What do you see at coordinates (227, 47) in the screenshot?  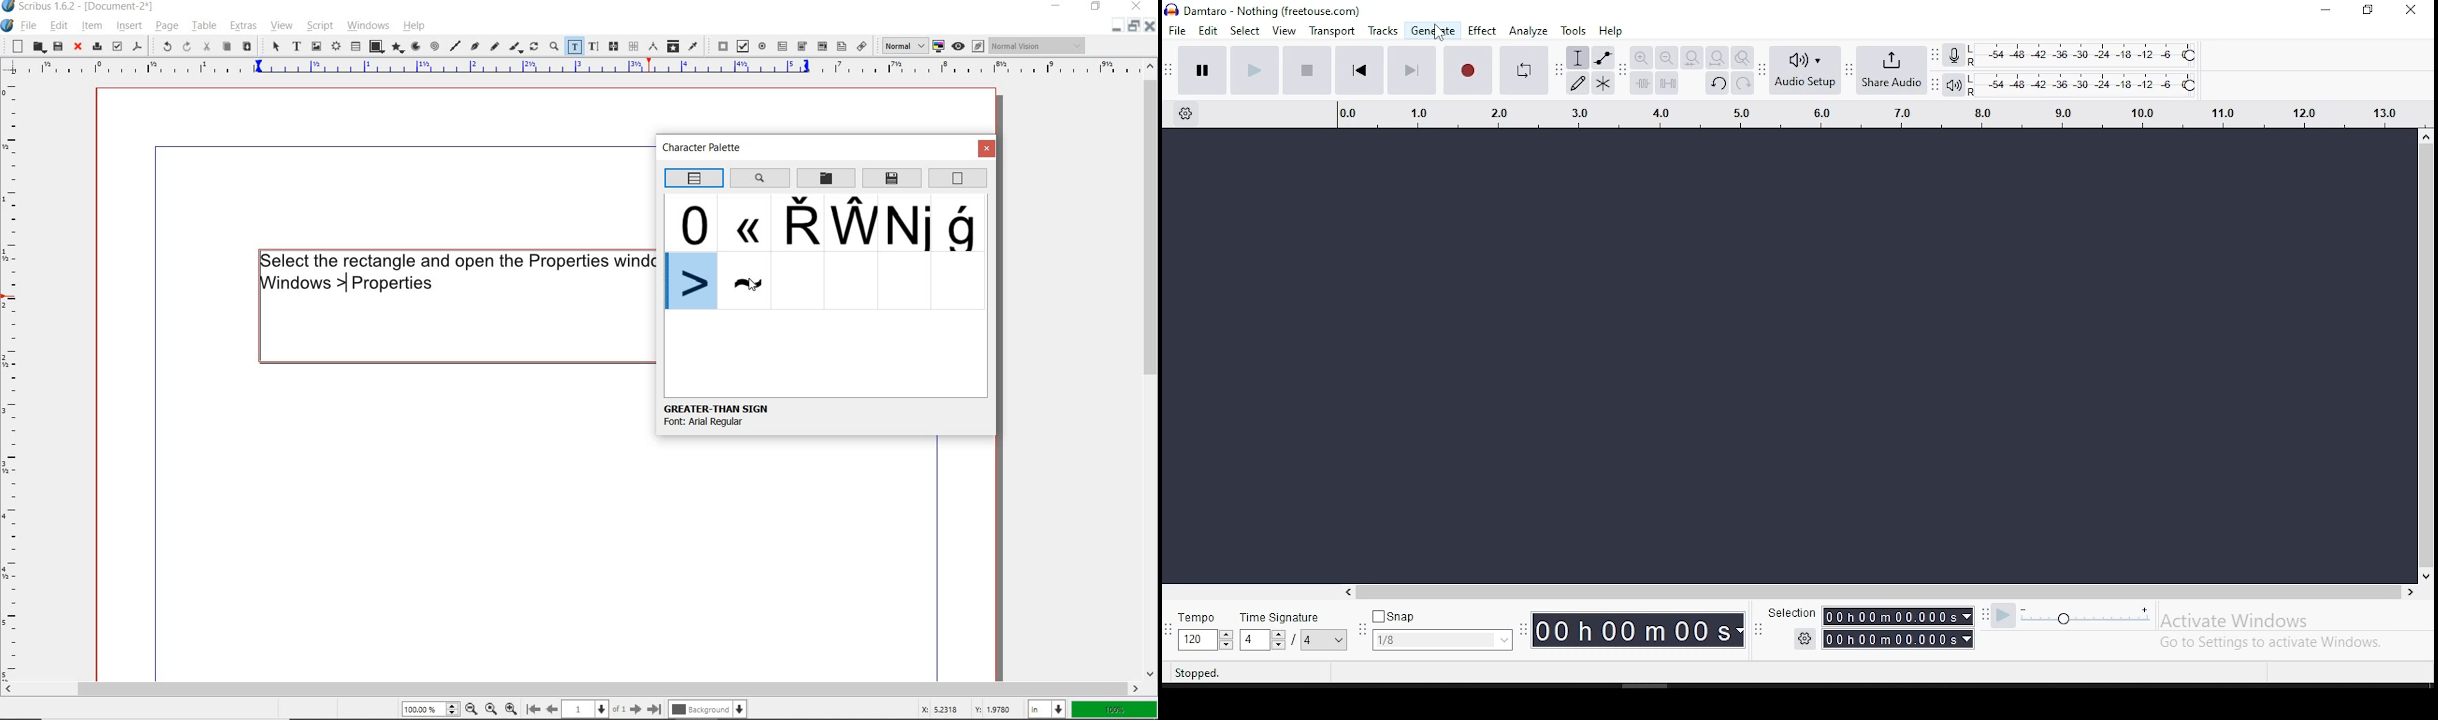 I see `copy` at bounding box center [227, 47].